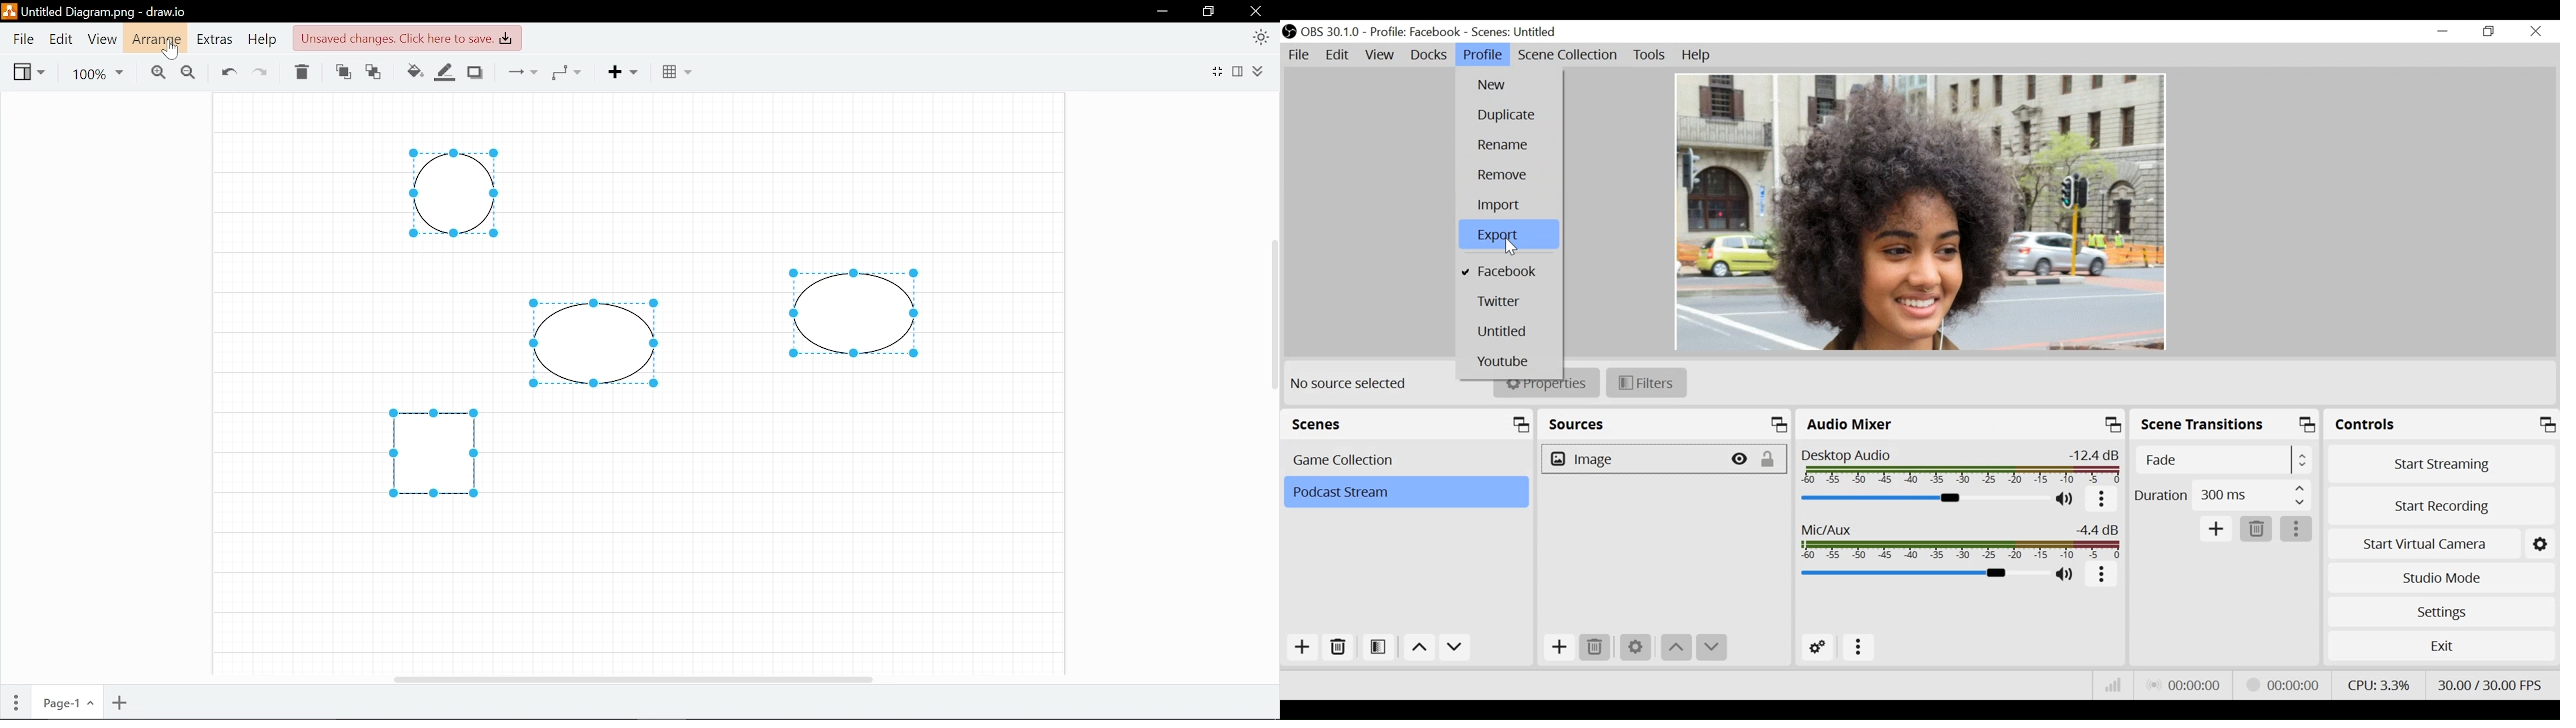  I want to click on Help, so click(261, 39).